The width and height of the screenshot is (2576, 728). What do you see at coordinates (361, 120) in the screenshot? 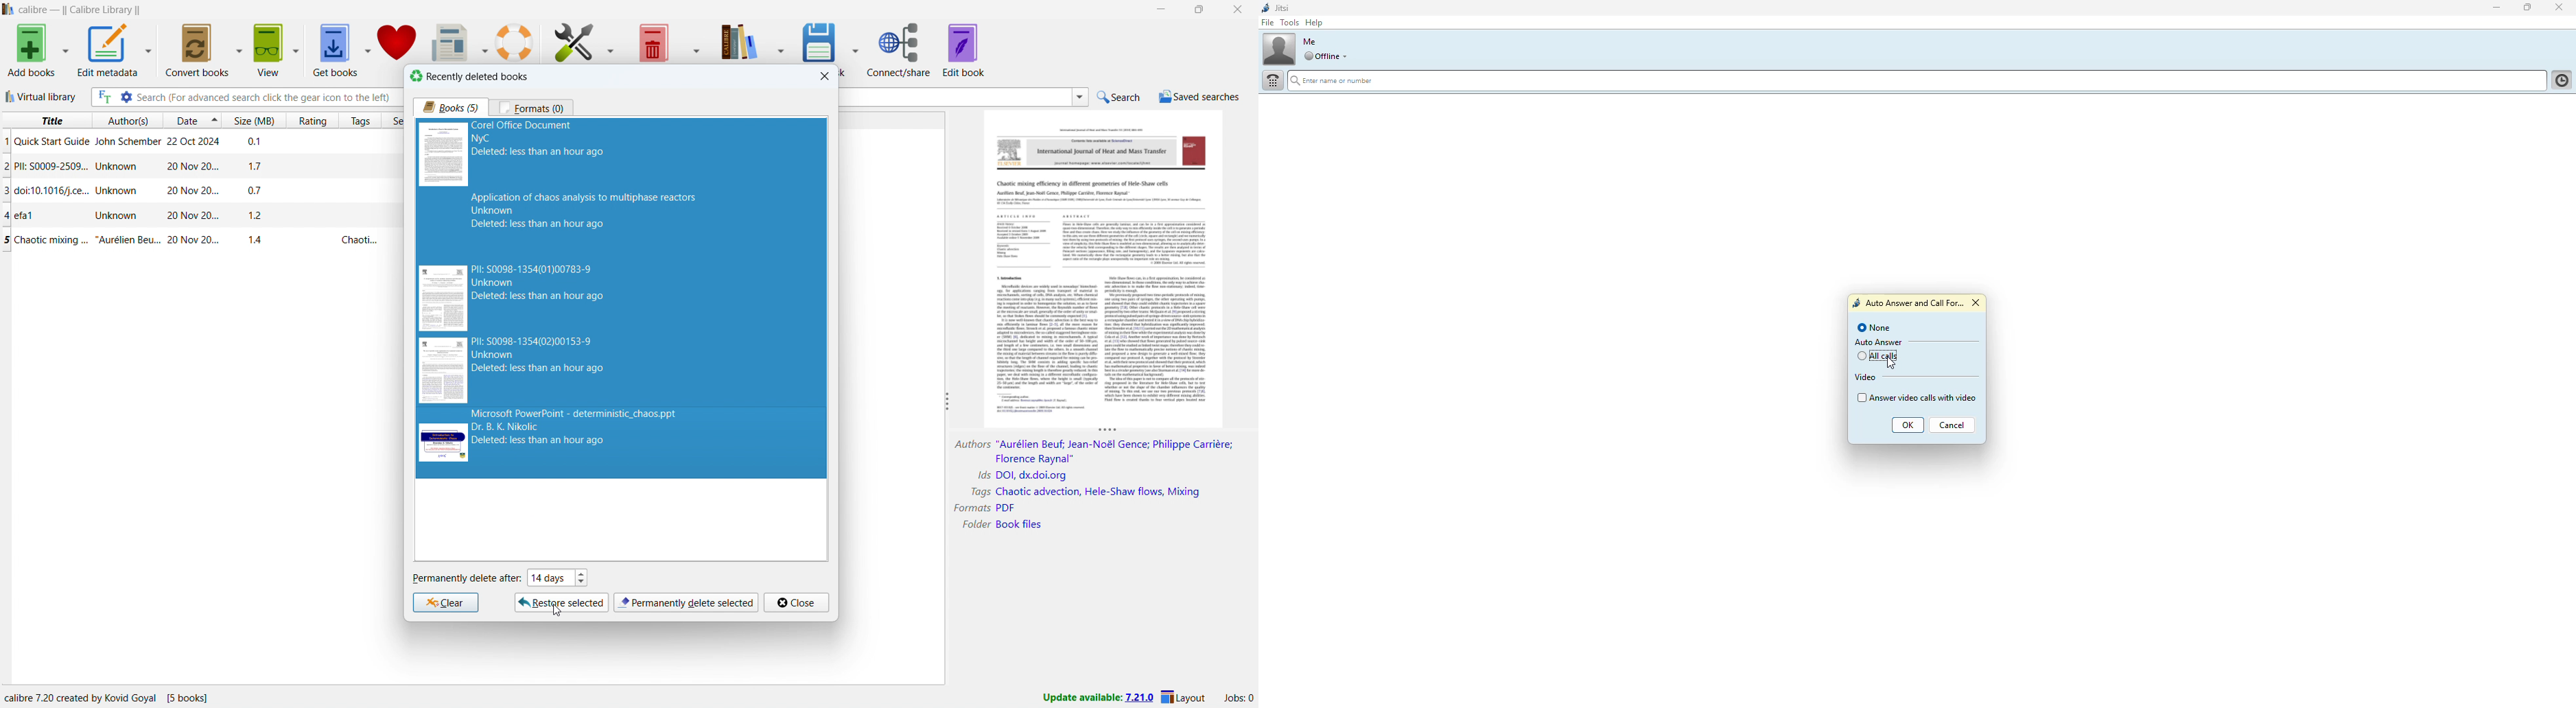
I see `sort by tags` at bounding box center [361, 120].